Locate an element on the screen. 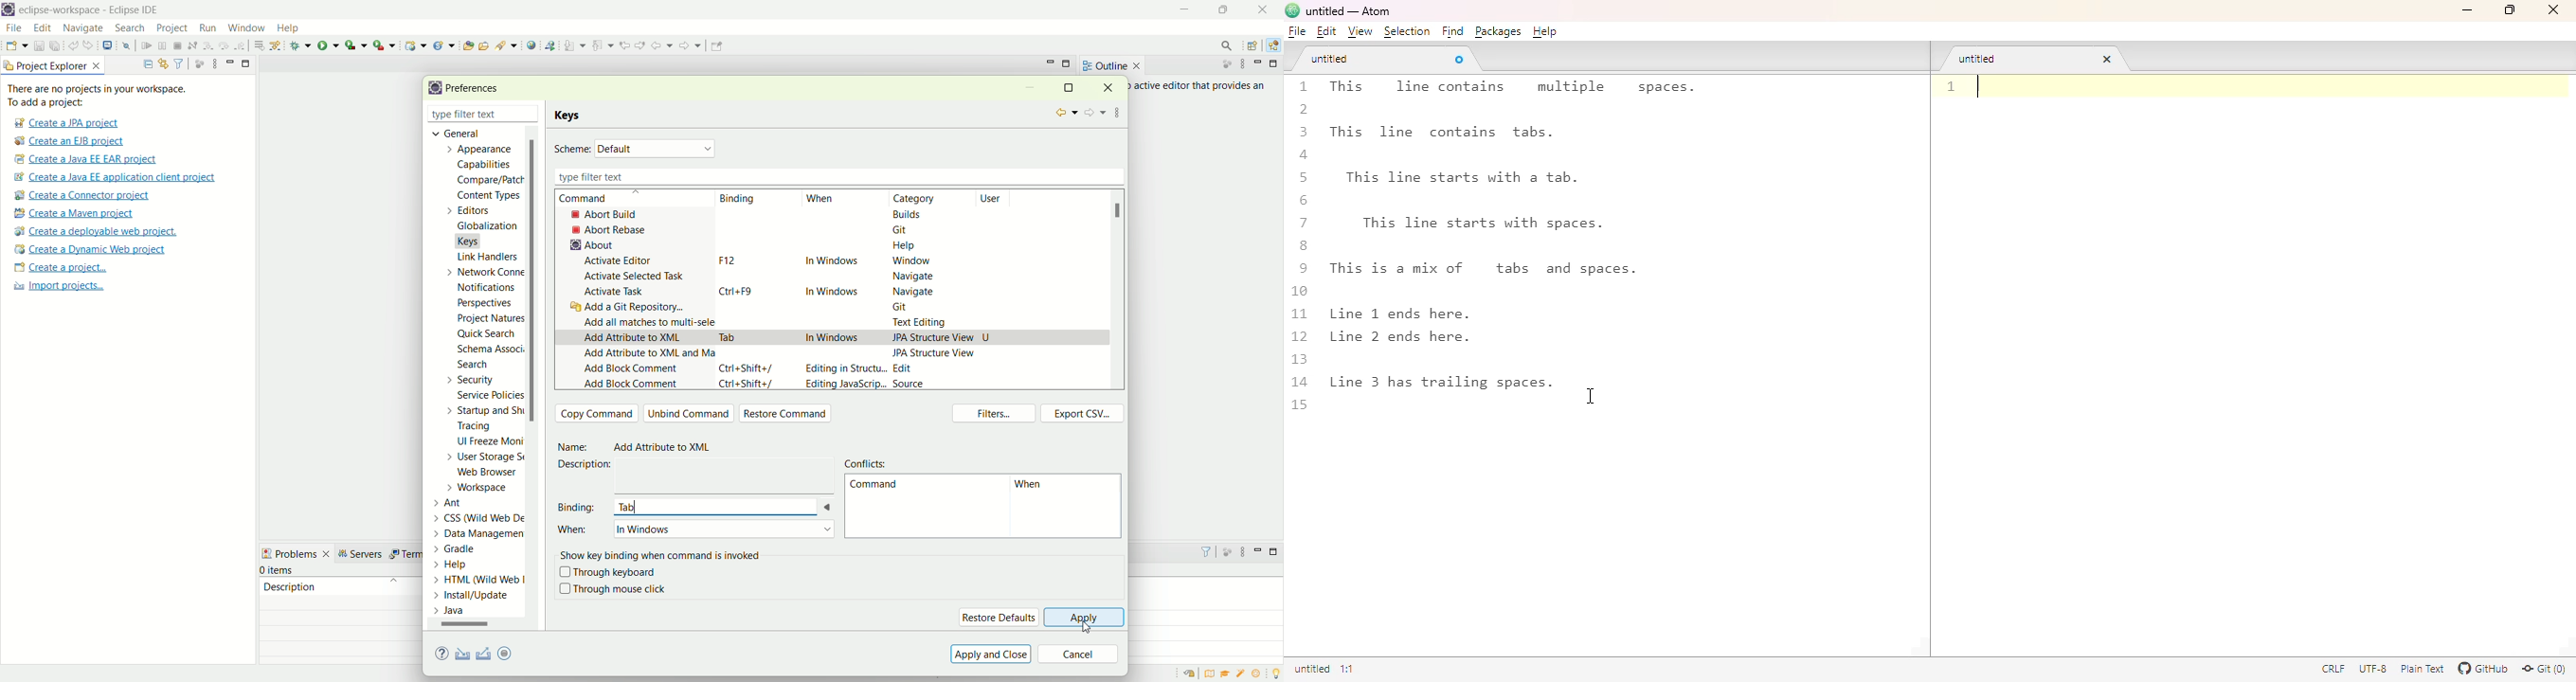  outline is located at coordinates (1111, 66).